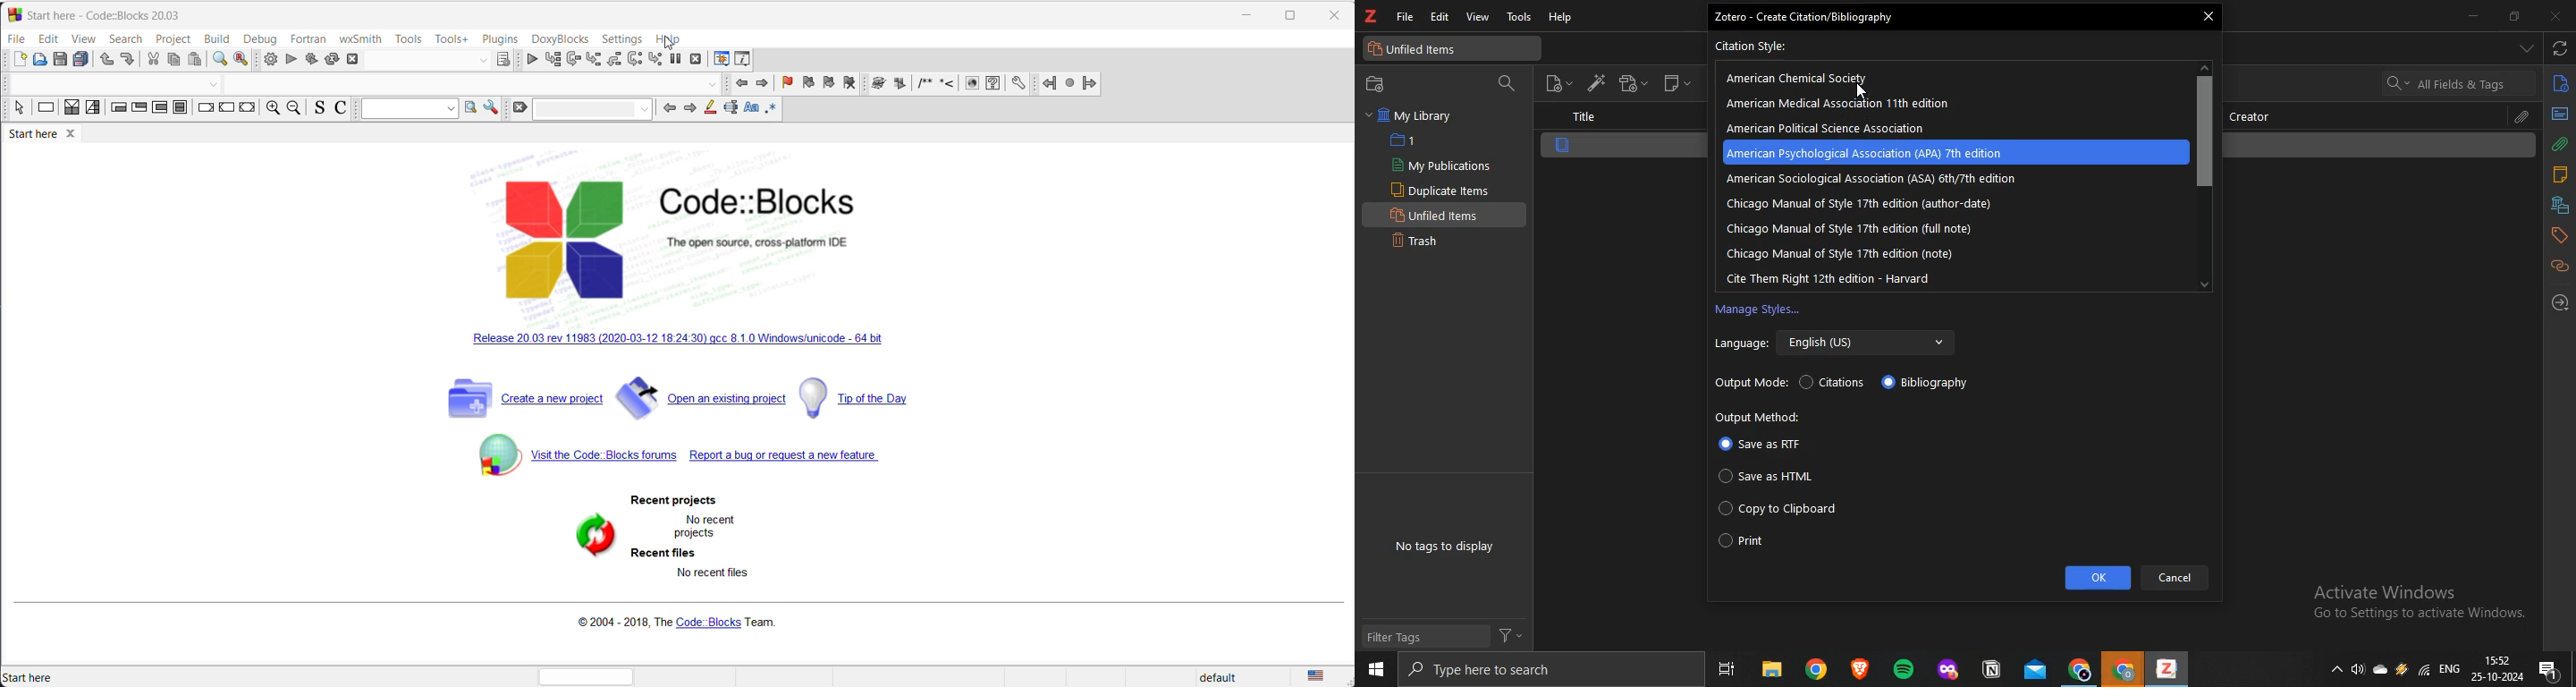 This screenshot has width=2576, height=700. I want to click on help, so click(1563, 18).